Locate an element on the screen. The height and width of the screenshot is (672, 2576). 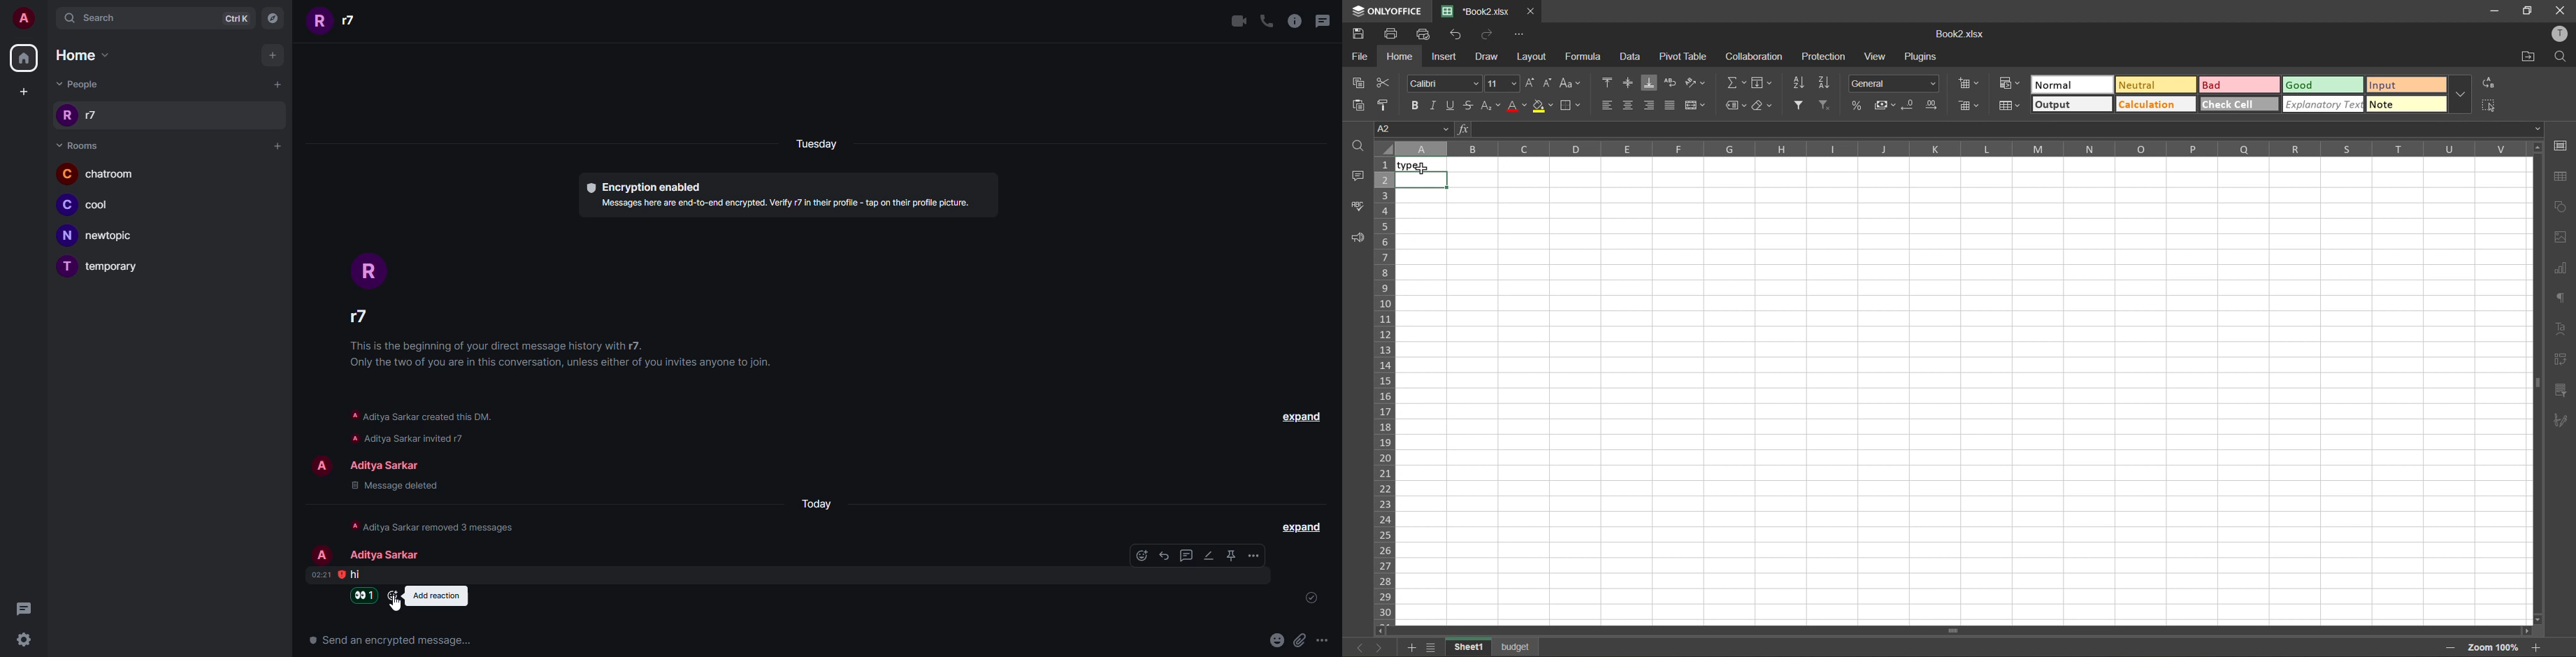
emoji is located at coordinates (1276, 640).